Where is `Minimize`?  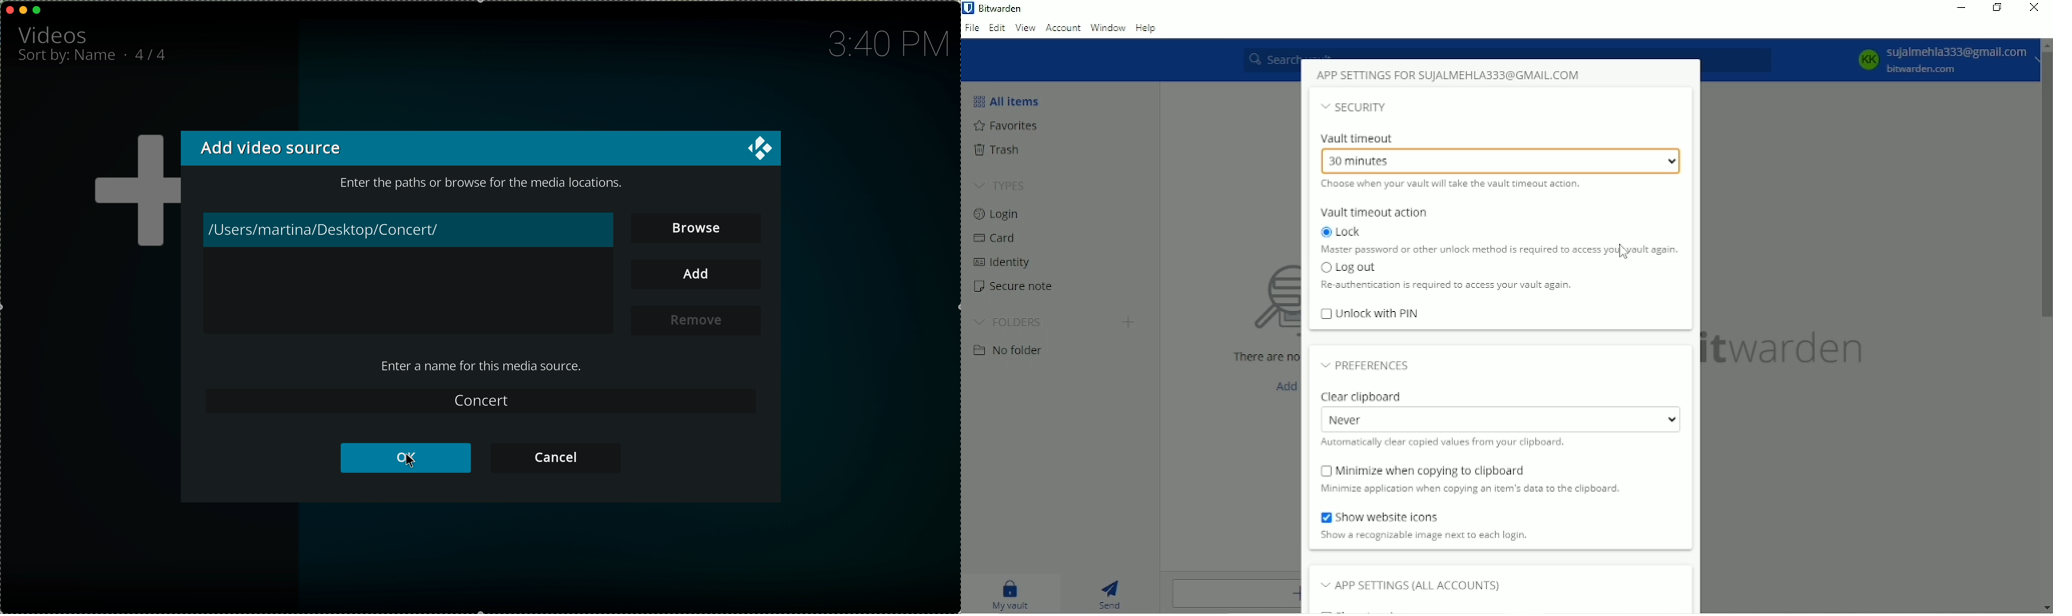
Minimize is located at coordinates (1961, 8).